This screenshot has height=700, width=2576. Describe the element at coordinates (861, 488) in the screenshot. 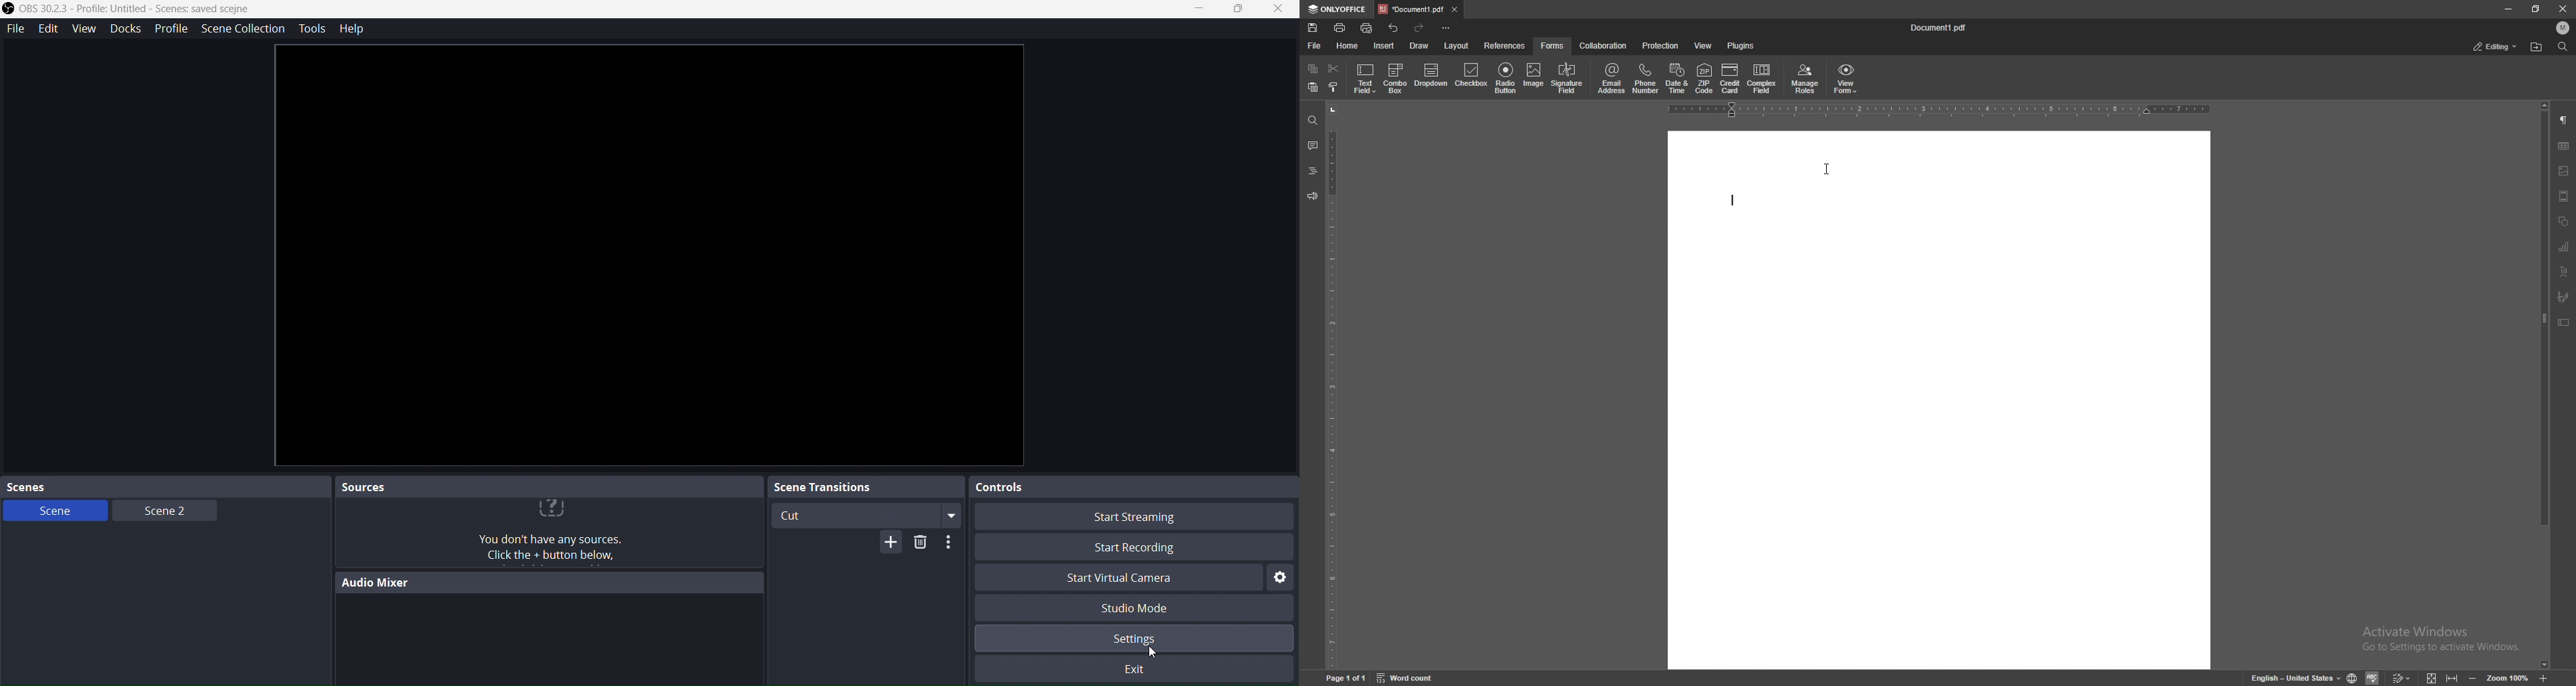

I see `Scene Transitions` at that location.